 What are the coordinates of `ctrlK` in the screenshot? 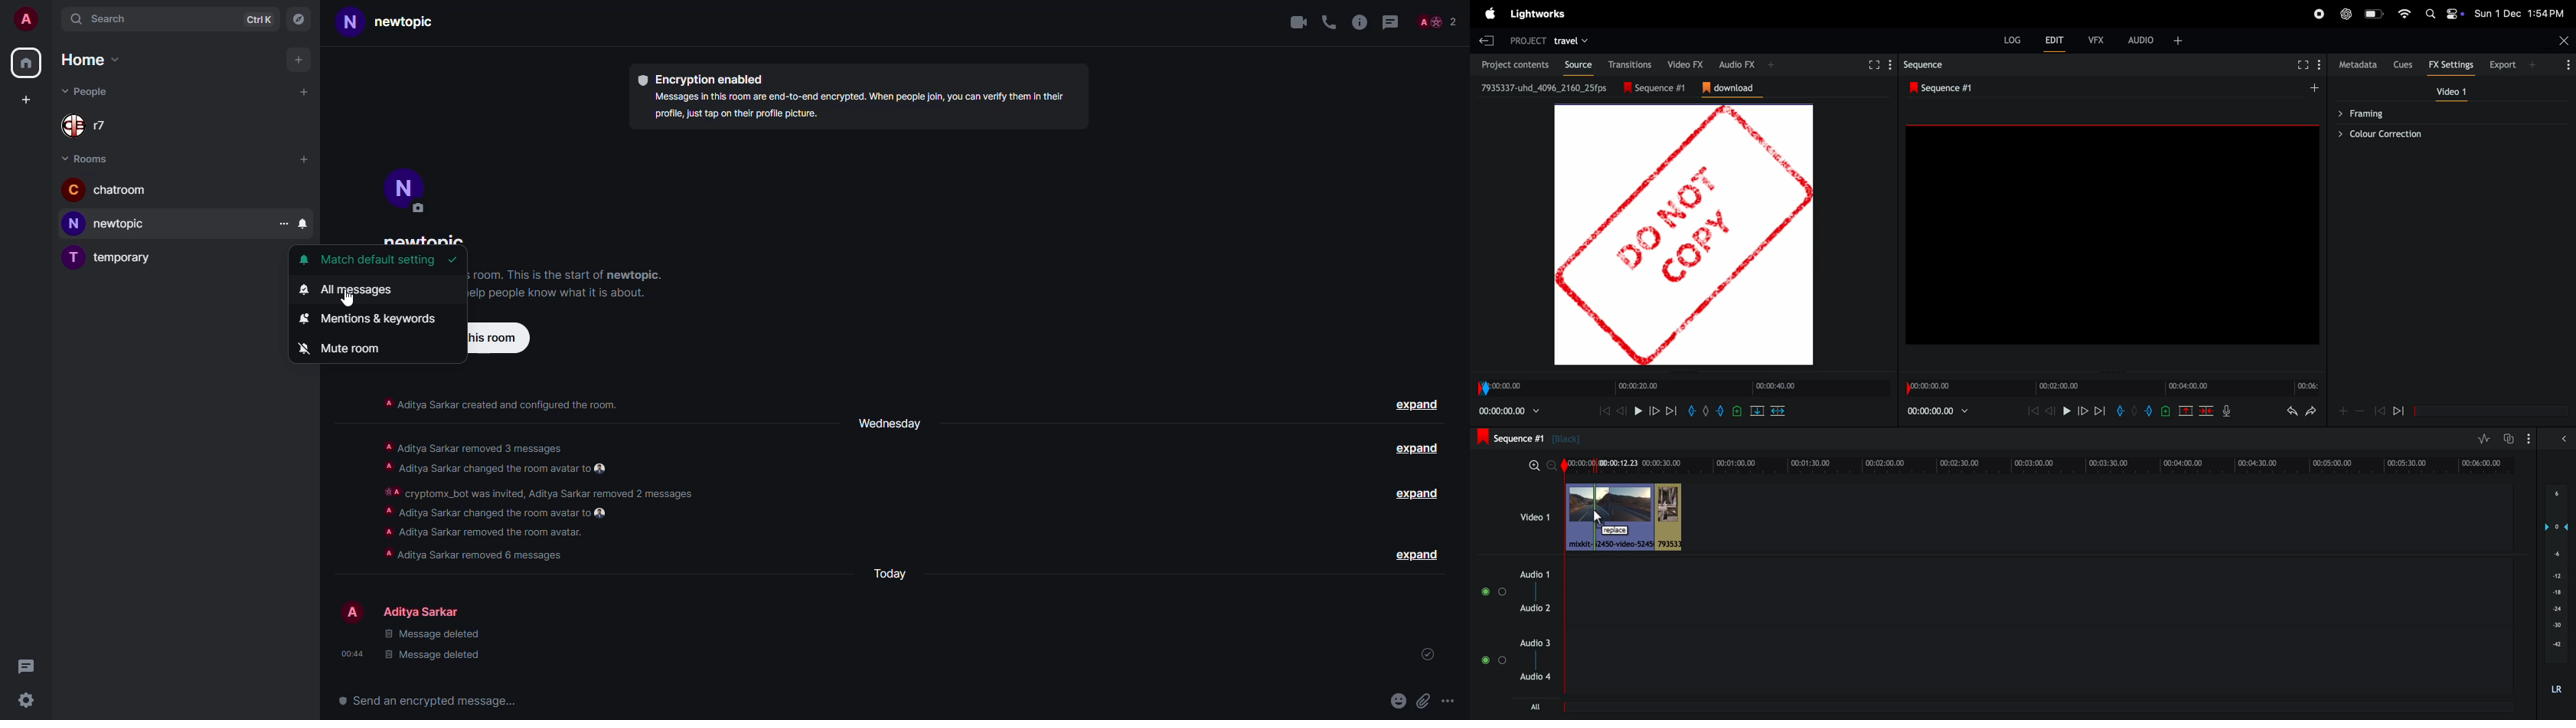 It's located at (257, 21).